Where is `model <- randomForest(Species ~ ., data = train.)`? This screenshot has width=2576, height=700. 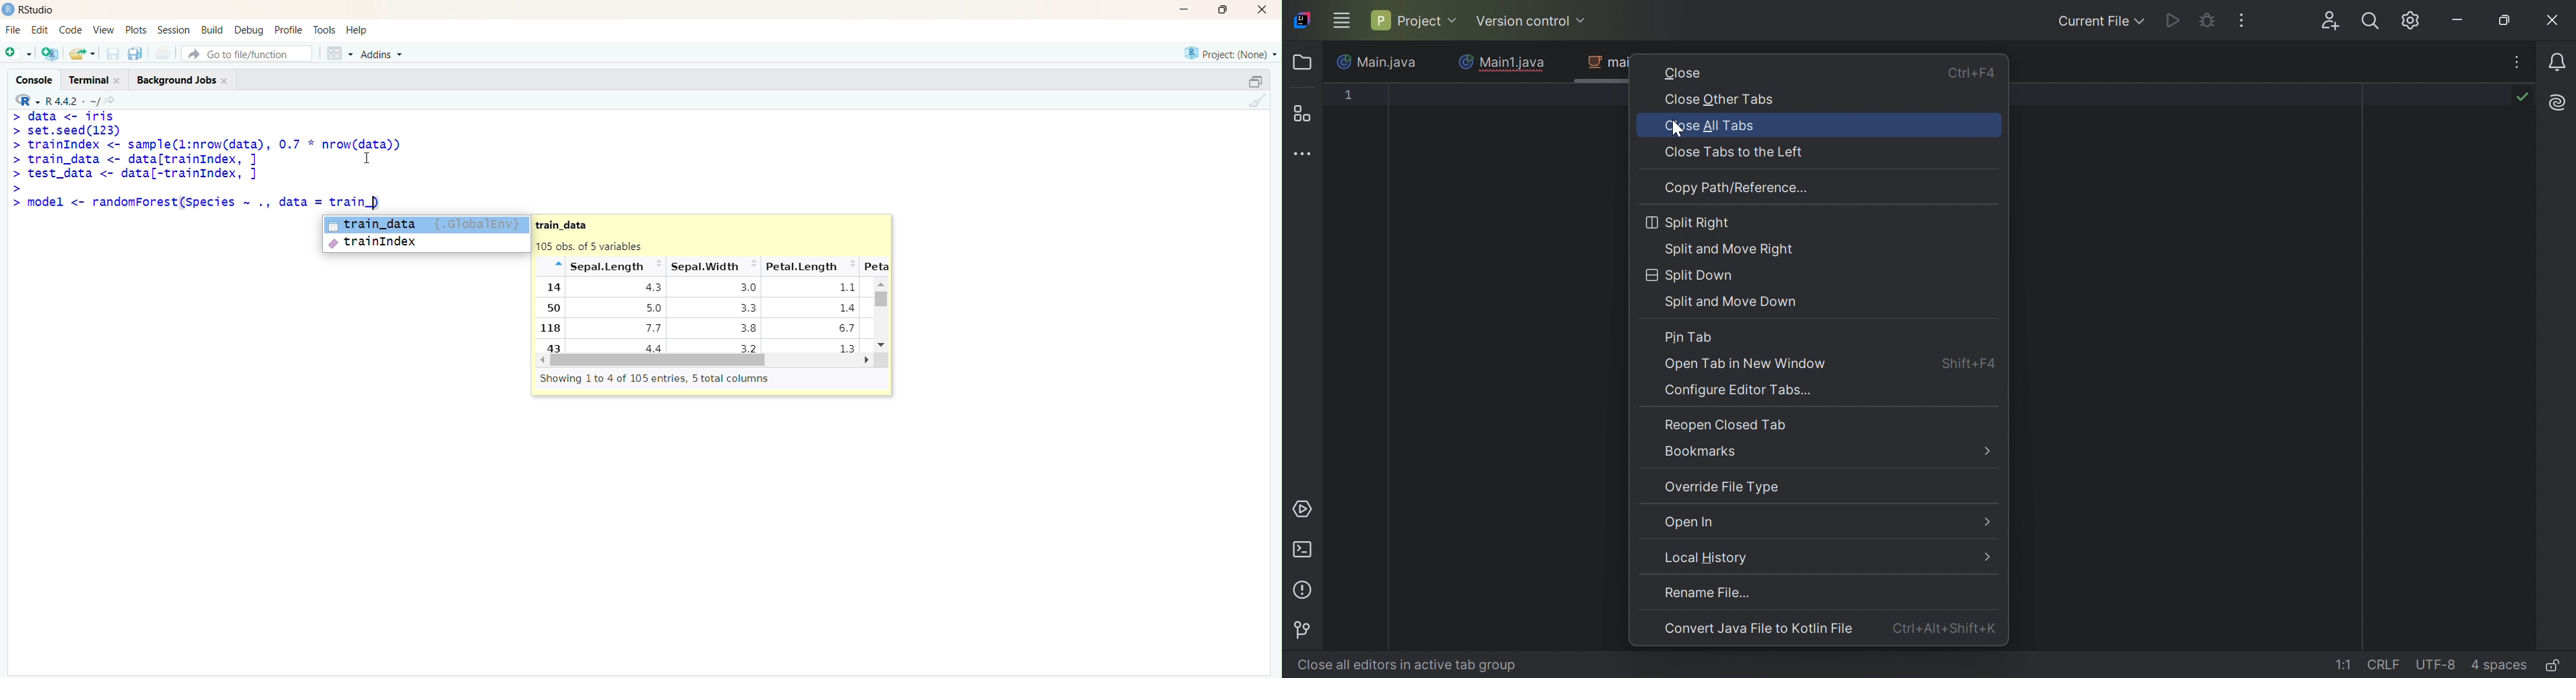
model <- randomForest(Species ~ ., data = train.) is located at coordinates (205, 203).